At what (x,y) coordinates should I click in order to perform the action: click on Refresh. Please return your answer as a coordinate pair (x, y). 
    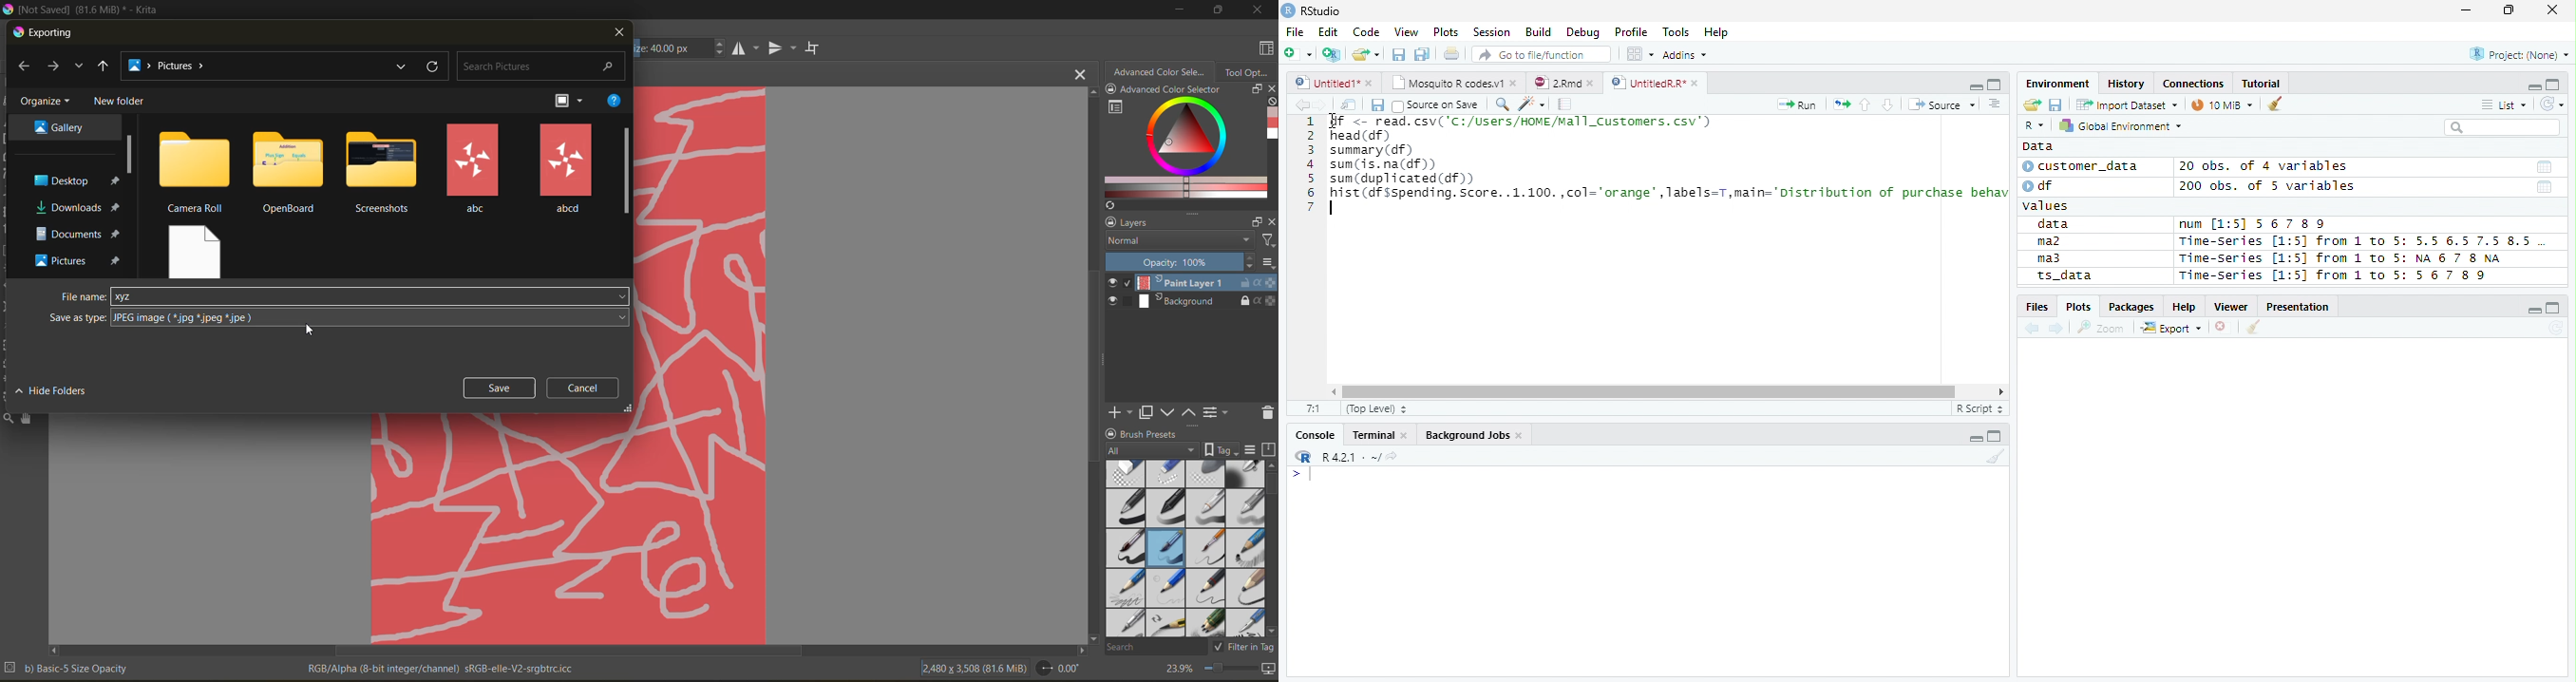
    Looking at the image, I should click on (2556, 329).